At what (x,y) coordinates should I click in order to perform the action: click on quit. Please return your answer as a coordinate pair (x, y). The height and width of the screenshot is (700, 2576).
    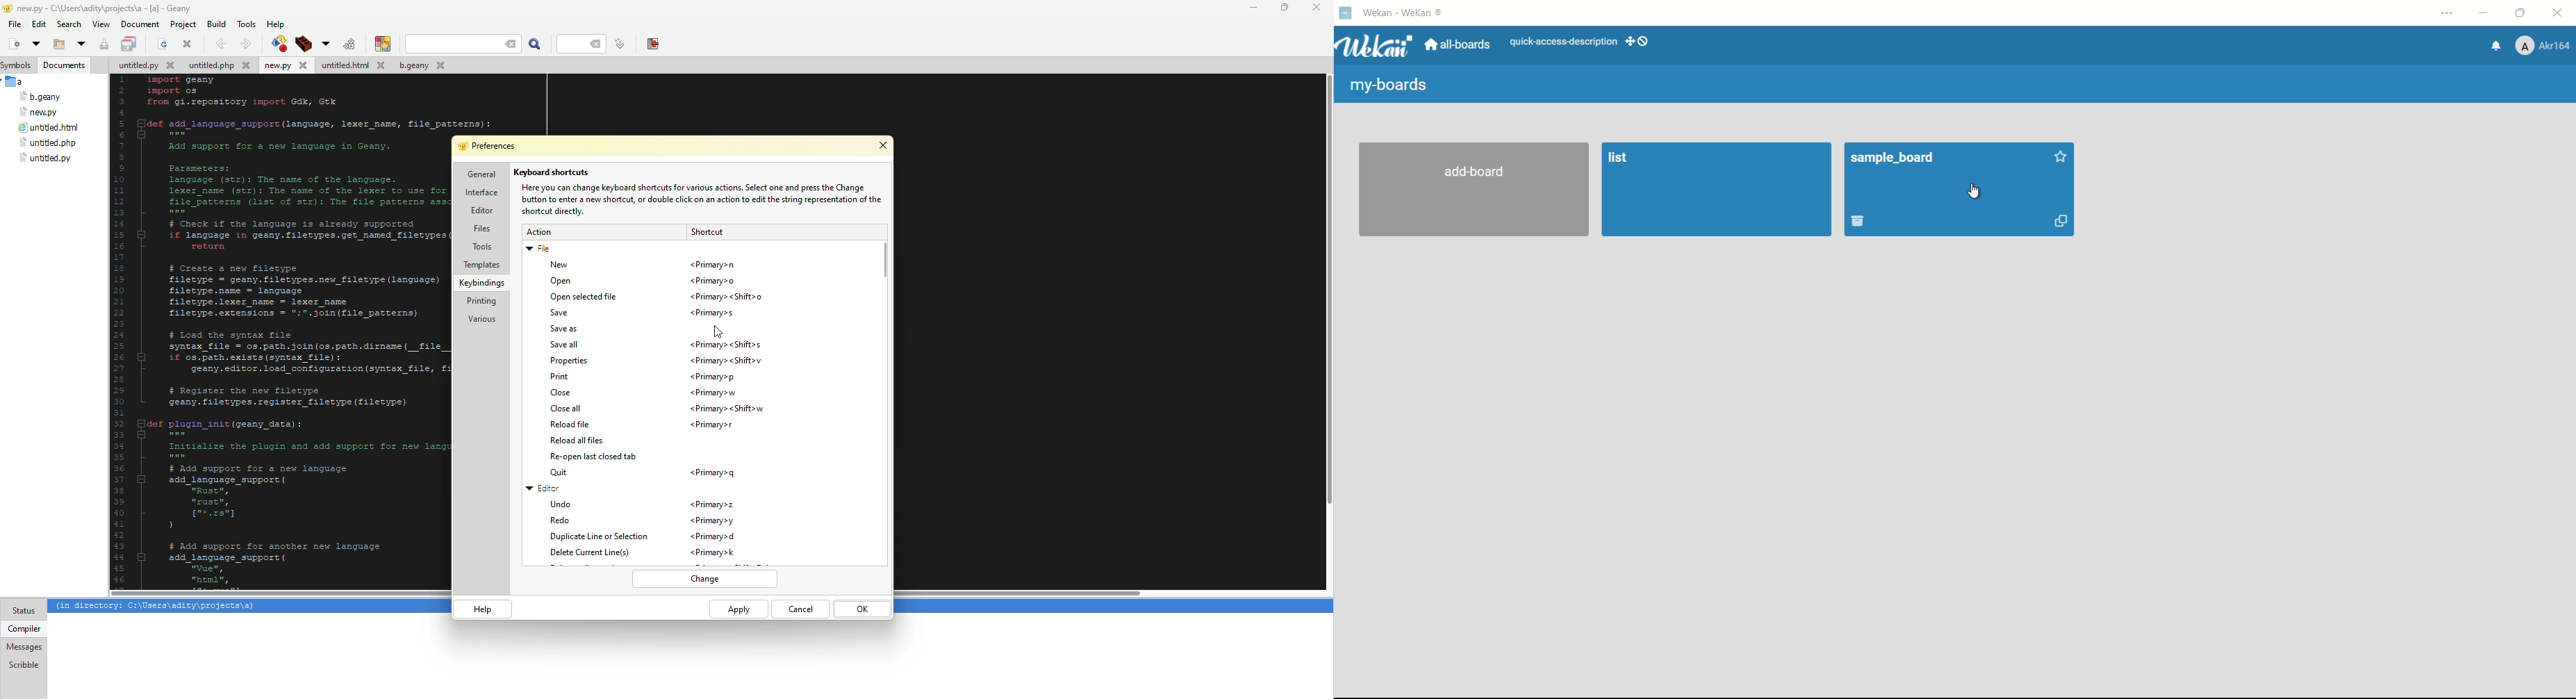
    Looking at the image, I should click on (561, 472).